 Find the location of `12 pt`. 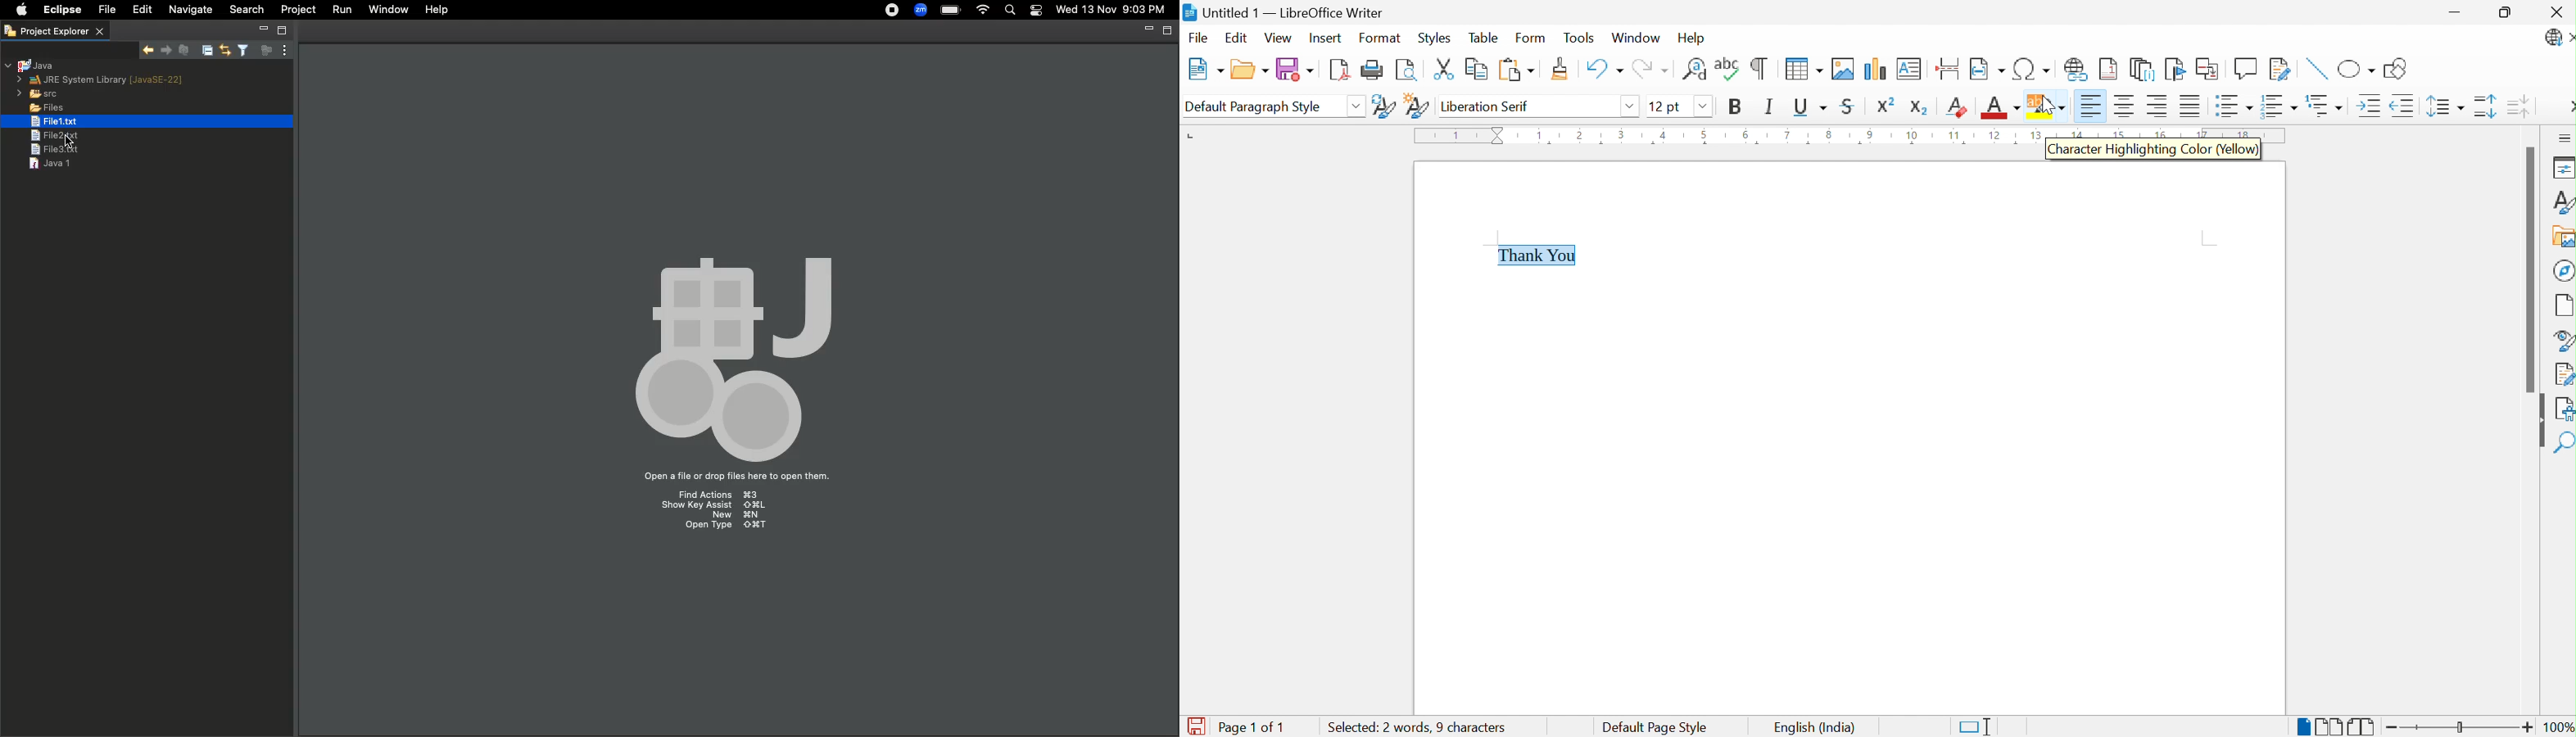

12 pt is located at coordinates (1667, 105).